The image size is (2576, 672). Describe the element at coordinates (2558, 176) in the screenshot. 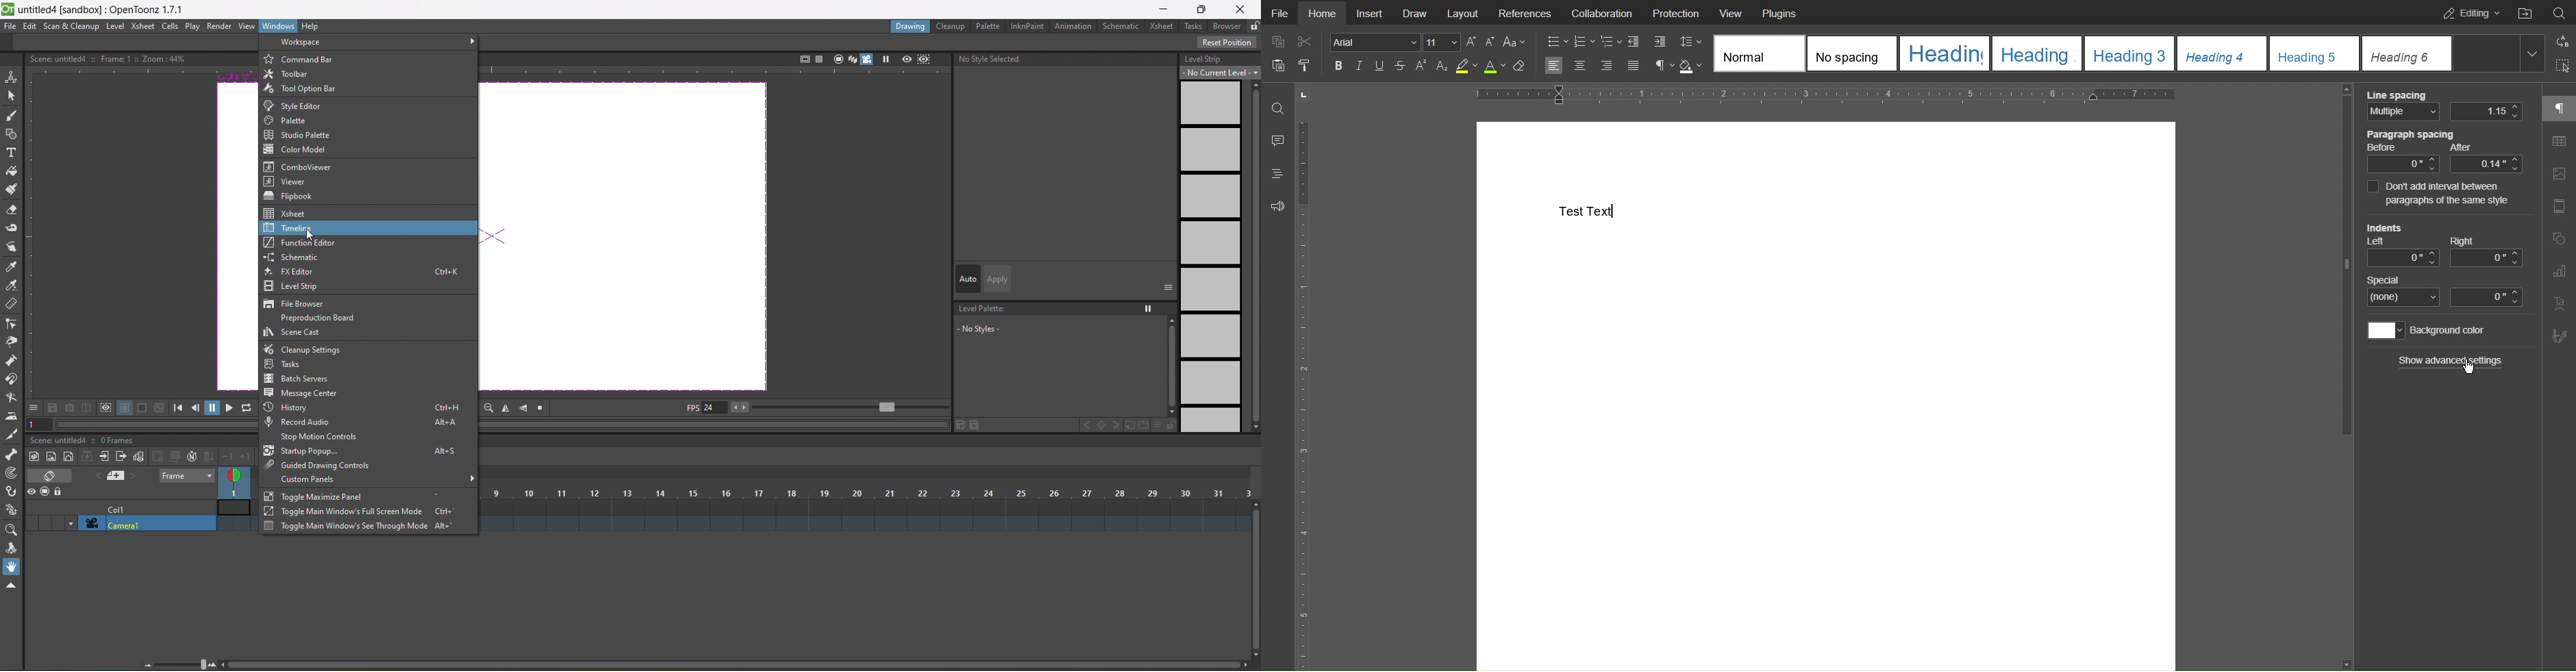

I see `Image Settings` at that location.